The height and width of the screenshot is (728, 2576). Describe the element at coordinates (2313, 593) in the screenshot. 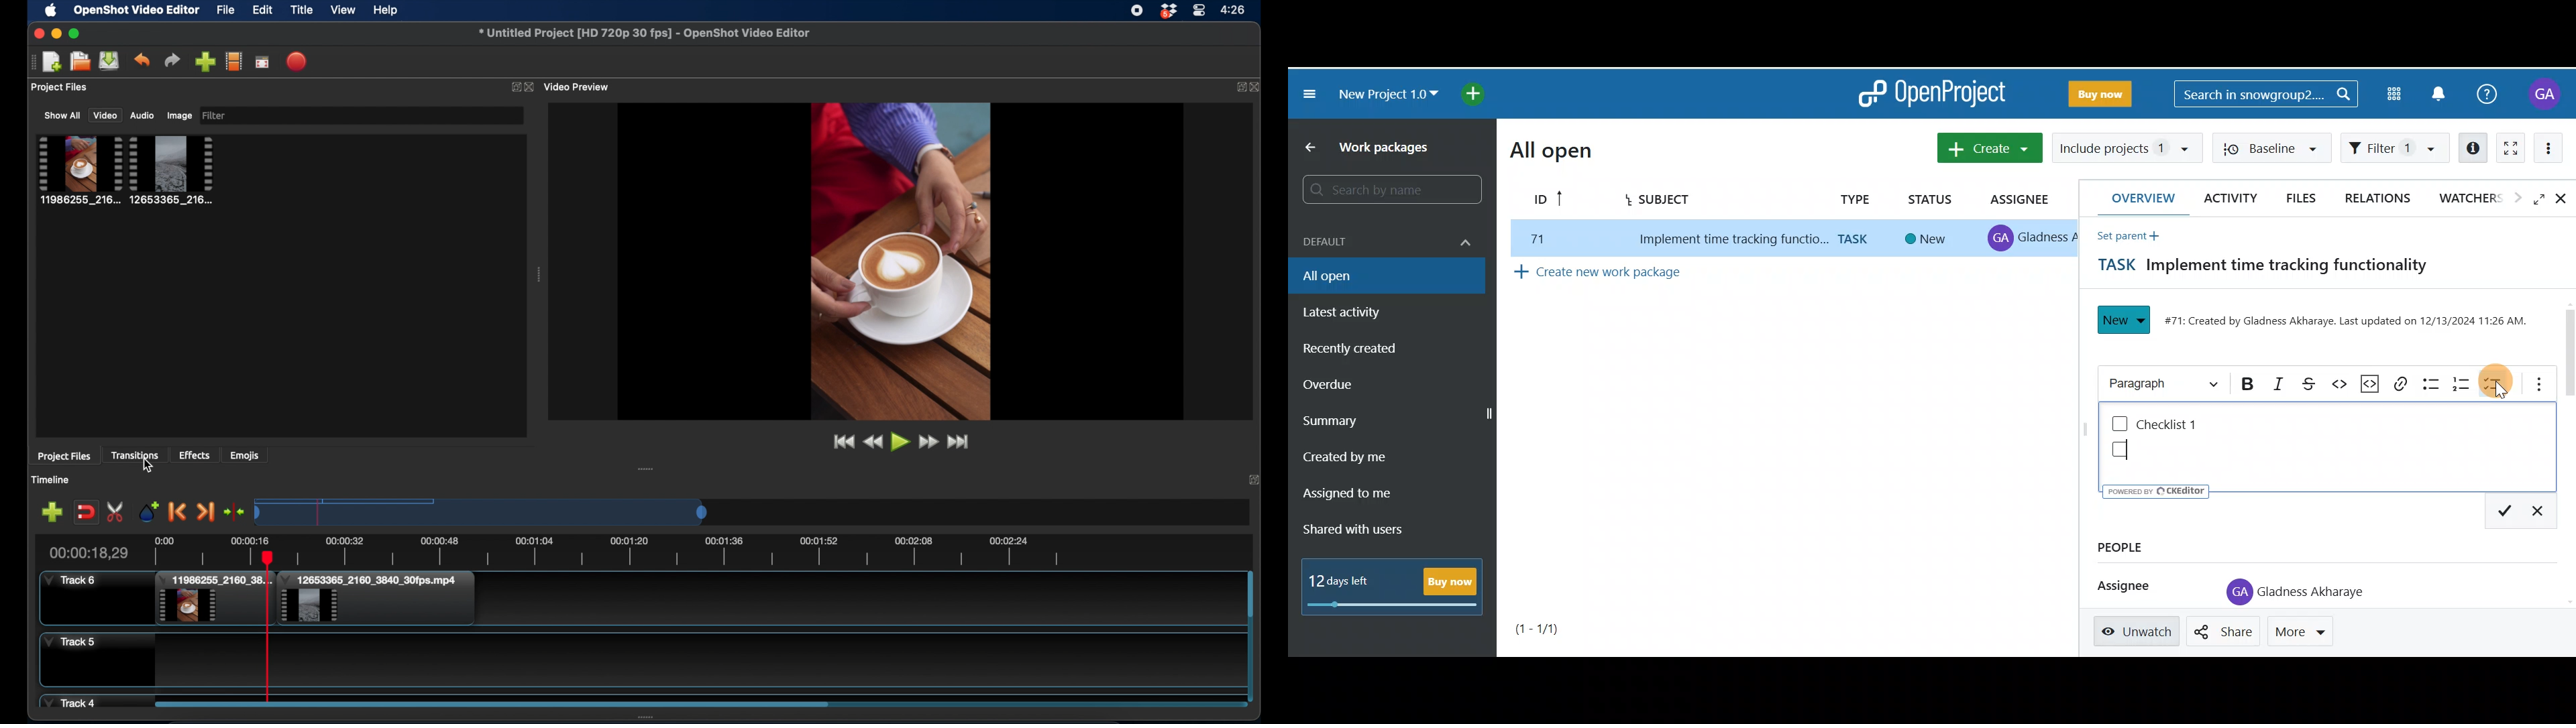

I see `Gladness Akharaye` at that location.